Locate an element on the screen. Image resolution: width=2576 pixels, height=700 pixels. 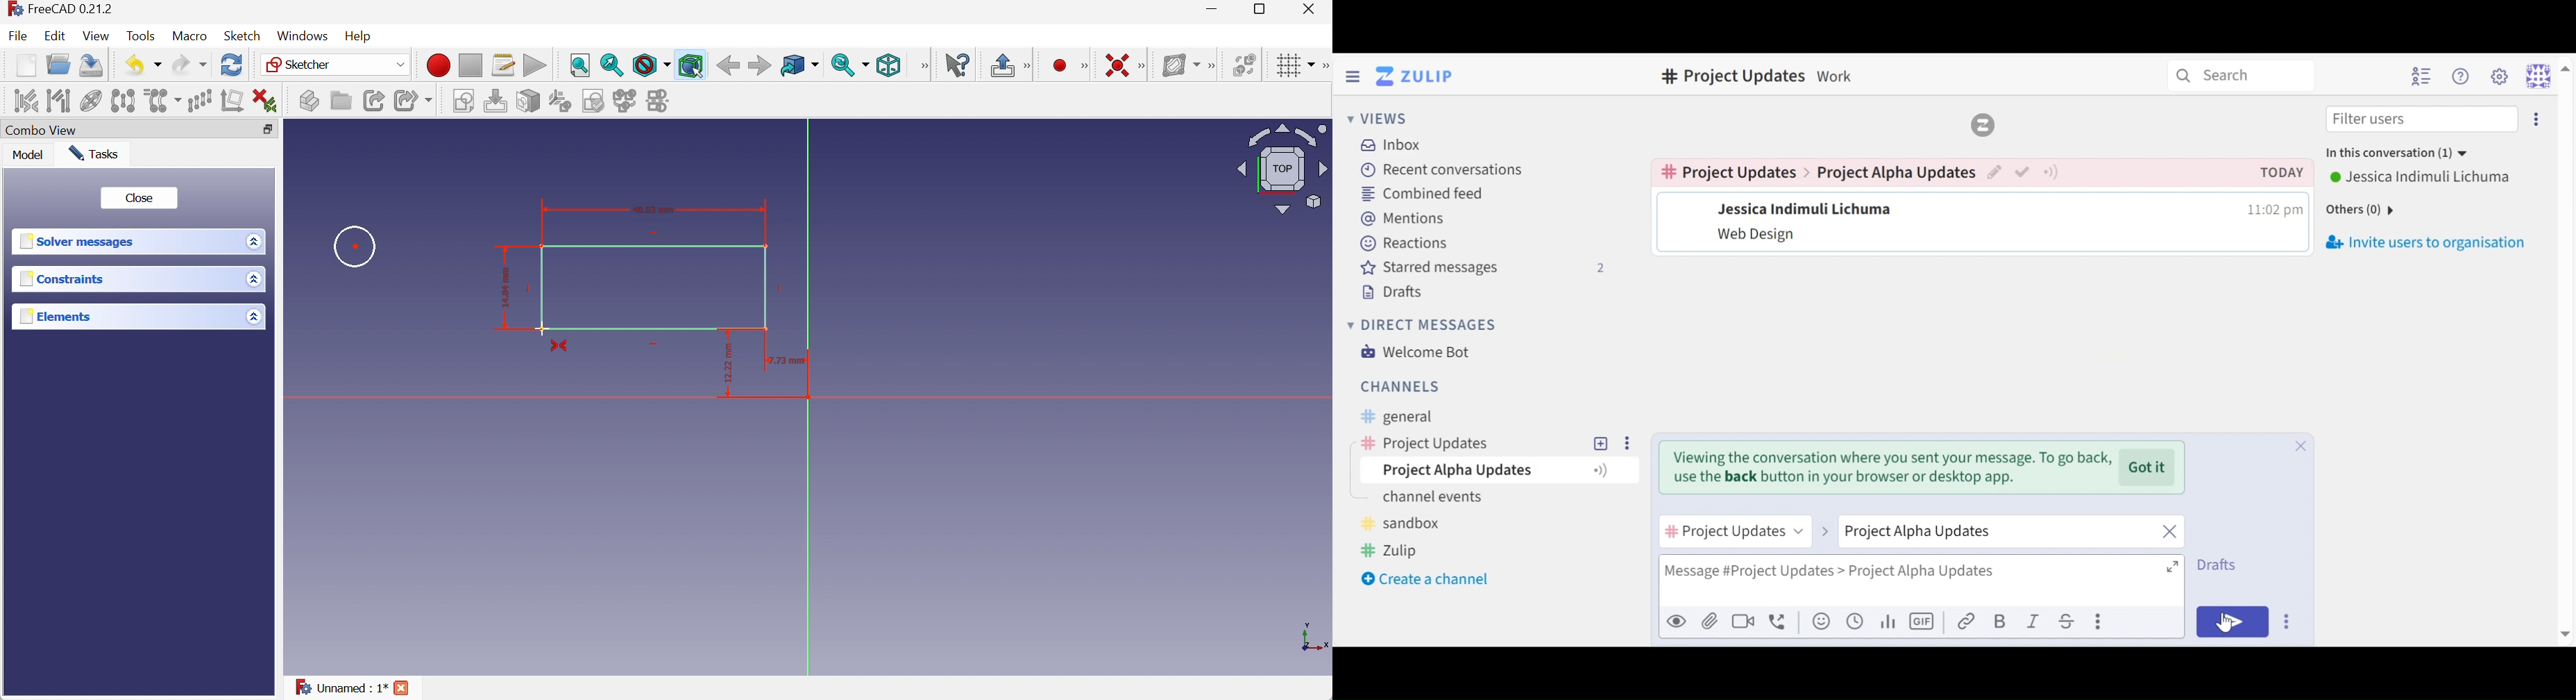
Topic Name is located at coordinates (1895, 172).